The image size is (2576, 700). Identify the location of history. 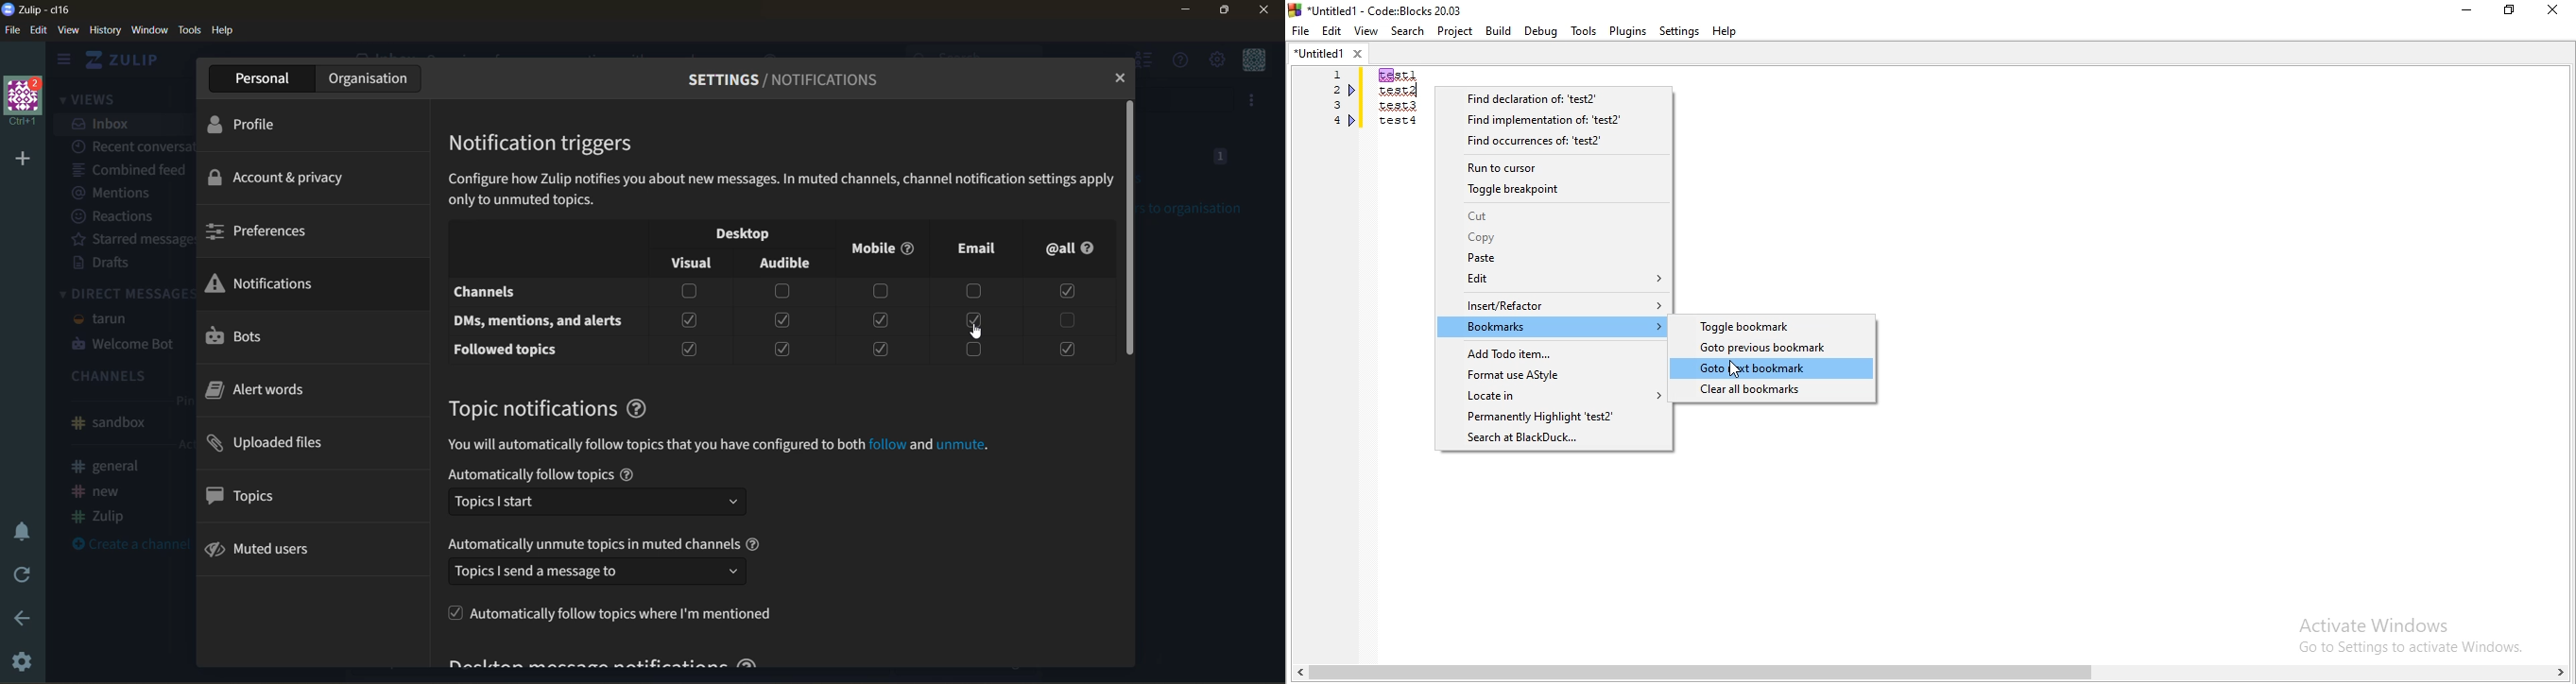
(104, 31).